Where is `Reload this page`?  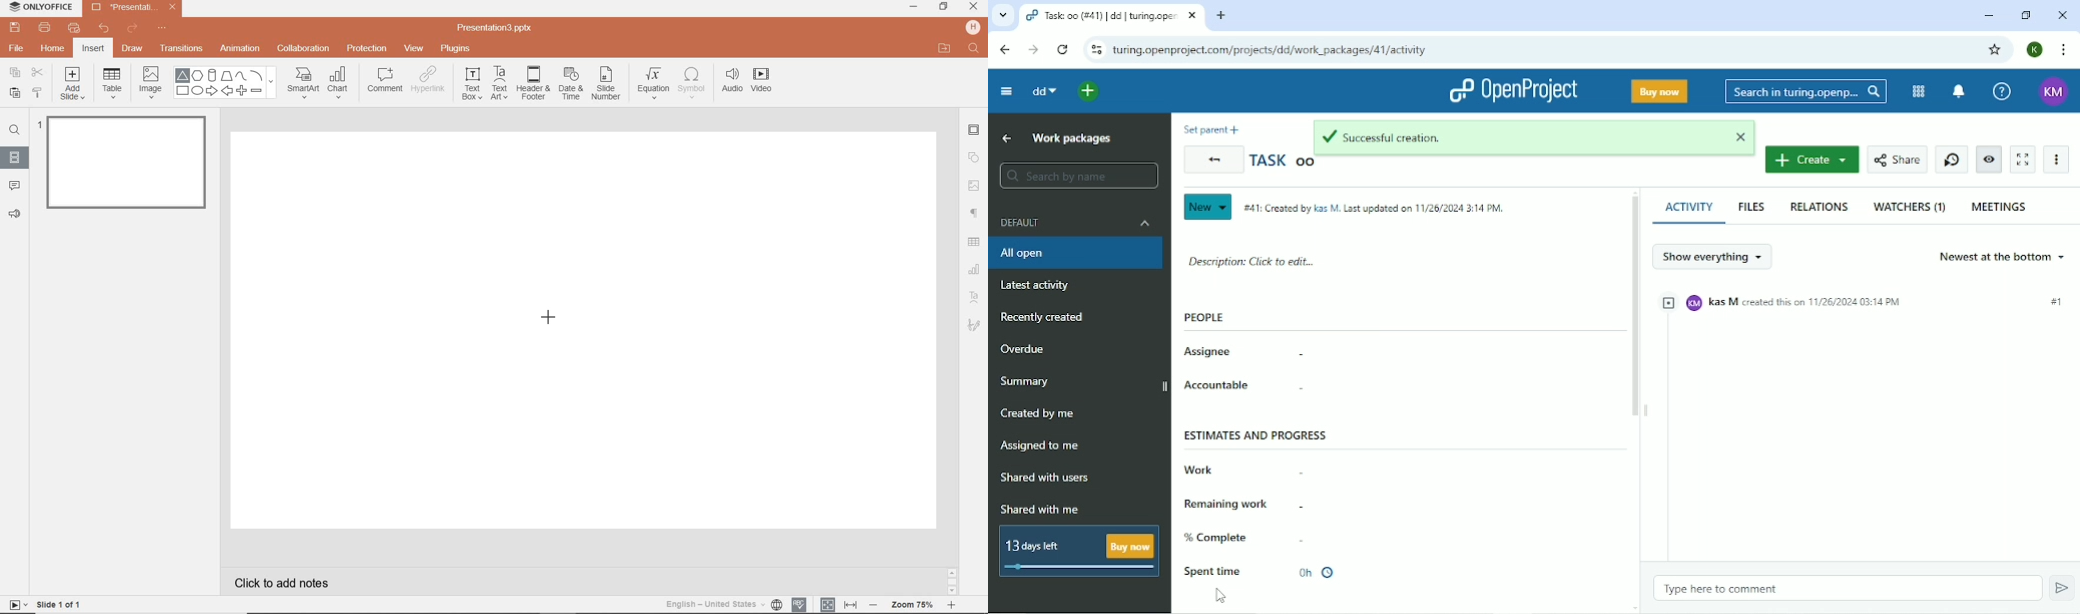 Reload this page is located at coordinates (1064, 50).